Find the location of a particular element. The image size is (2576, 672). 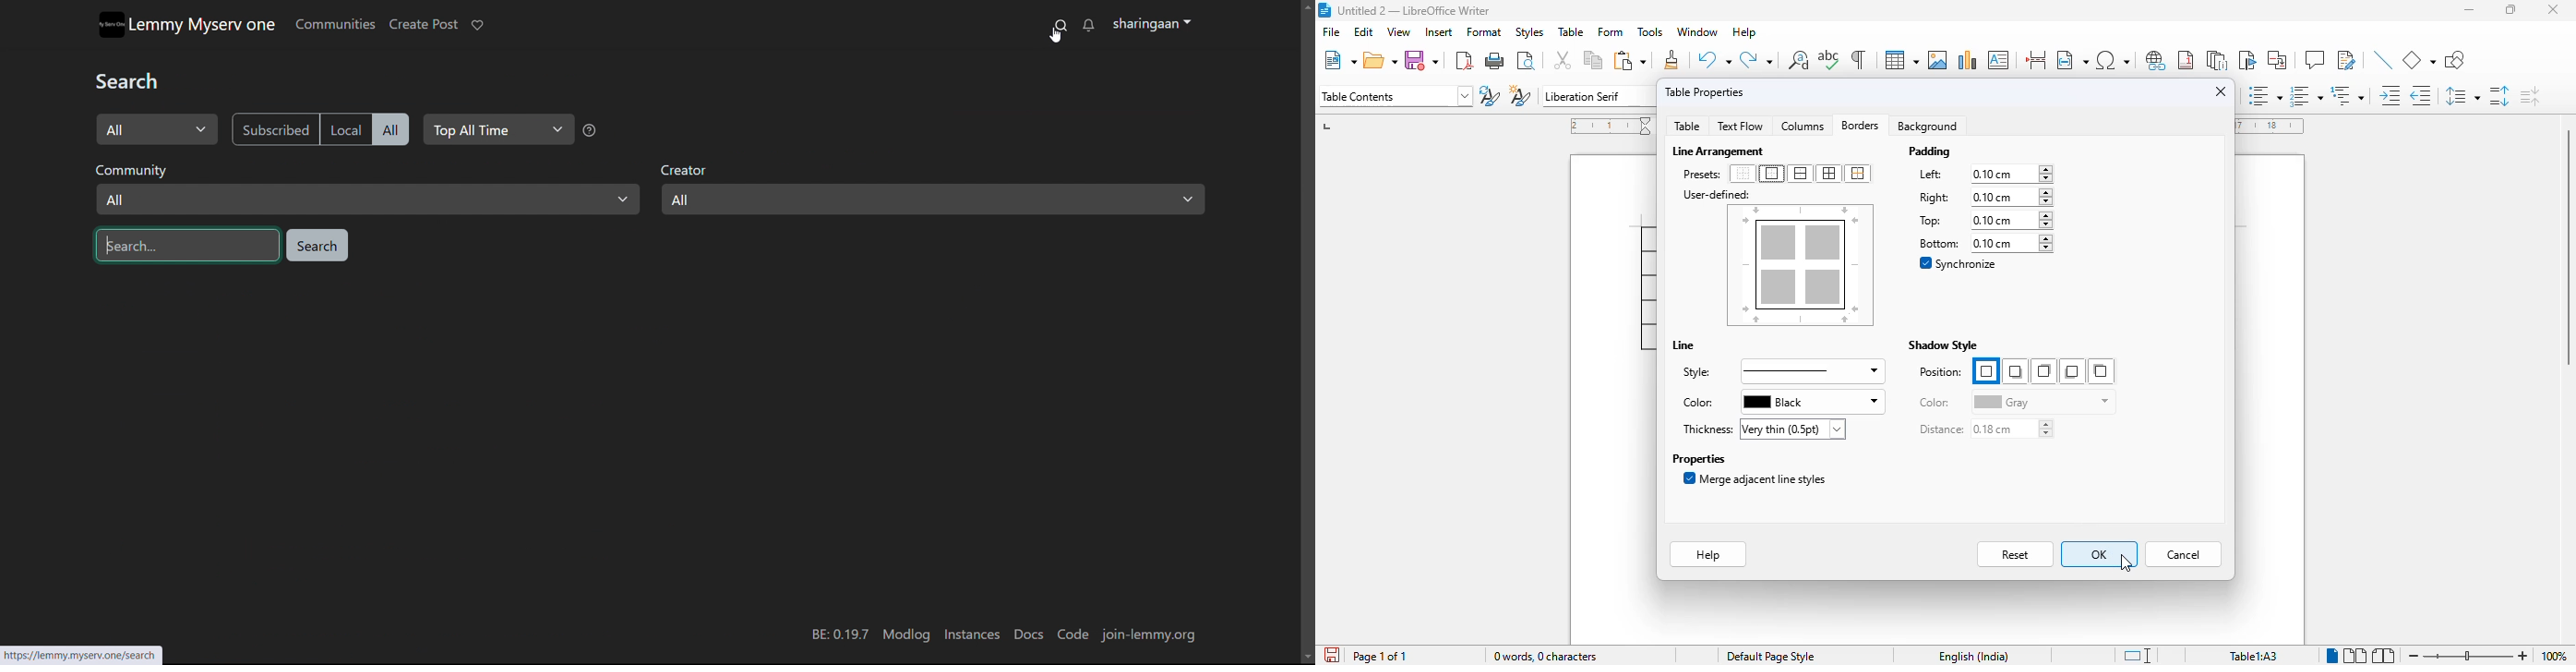

scroll up is located at coordinates (1306, 5).